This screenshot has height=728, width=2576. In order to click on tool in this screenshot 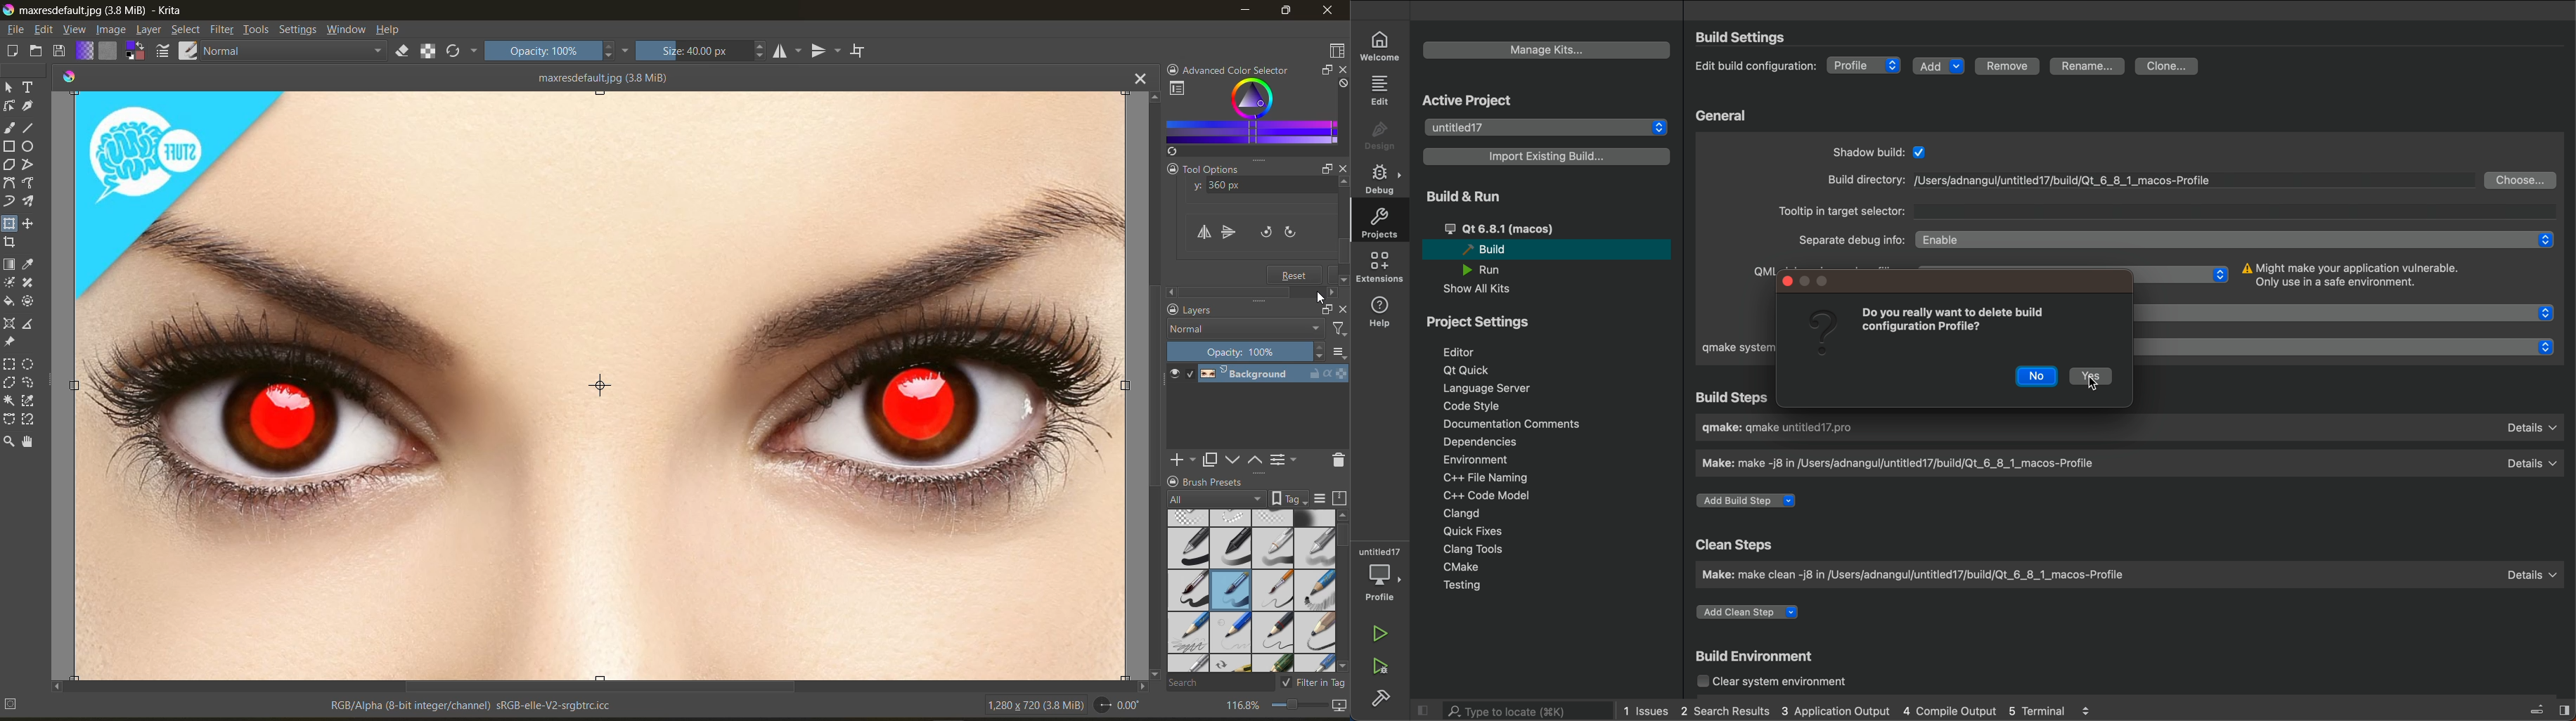, I will do `click(28, 223)`.